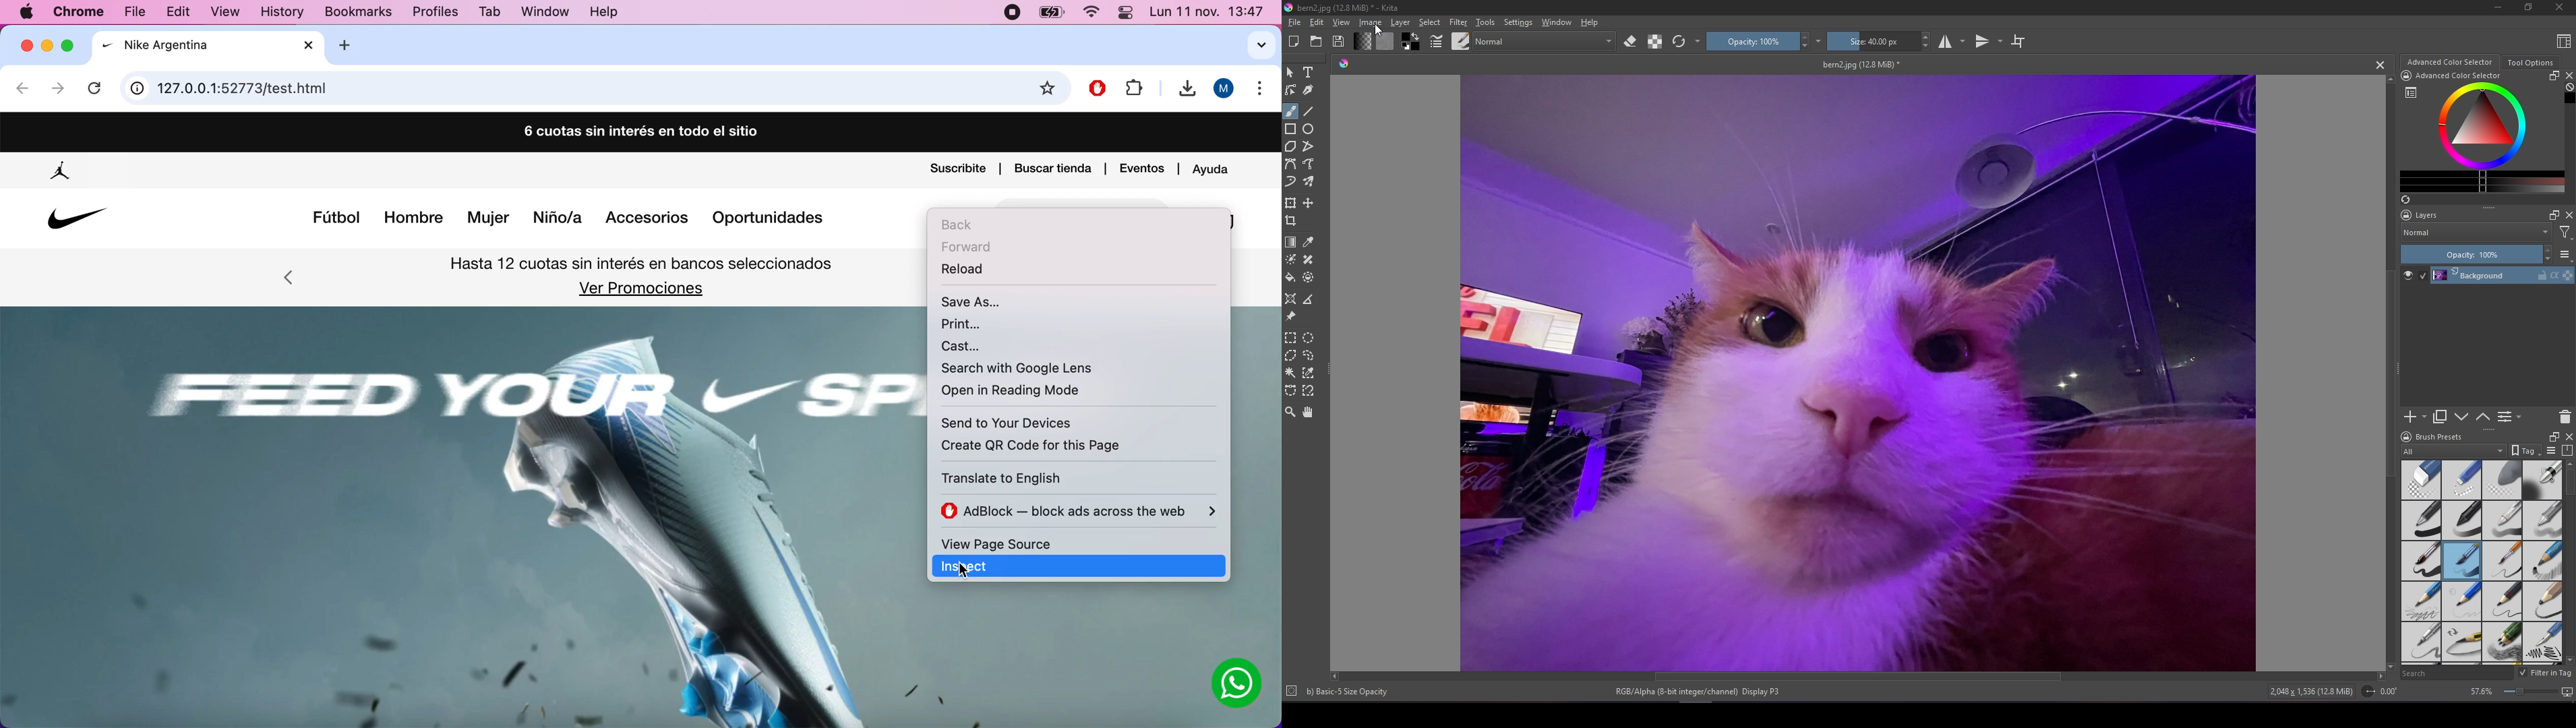  What do you see at coordinates (1125, 12) in the screenshot?
I see `panel control` at bounding box center [1125, 12].